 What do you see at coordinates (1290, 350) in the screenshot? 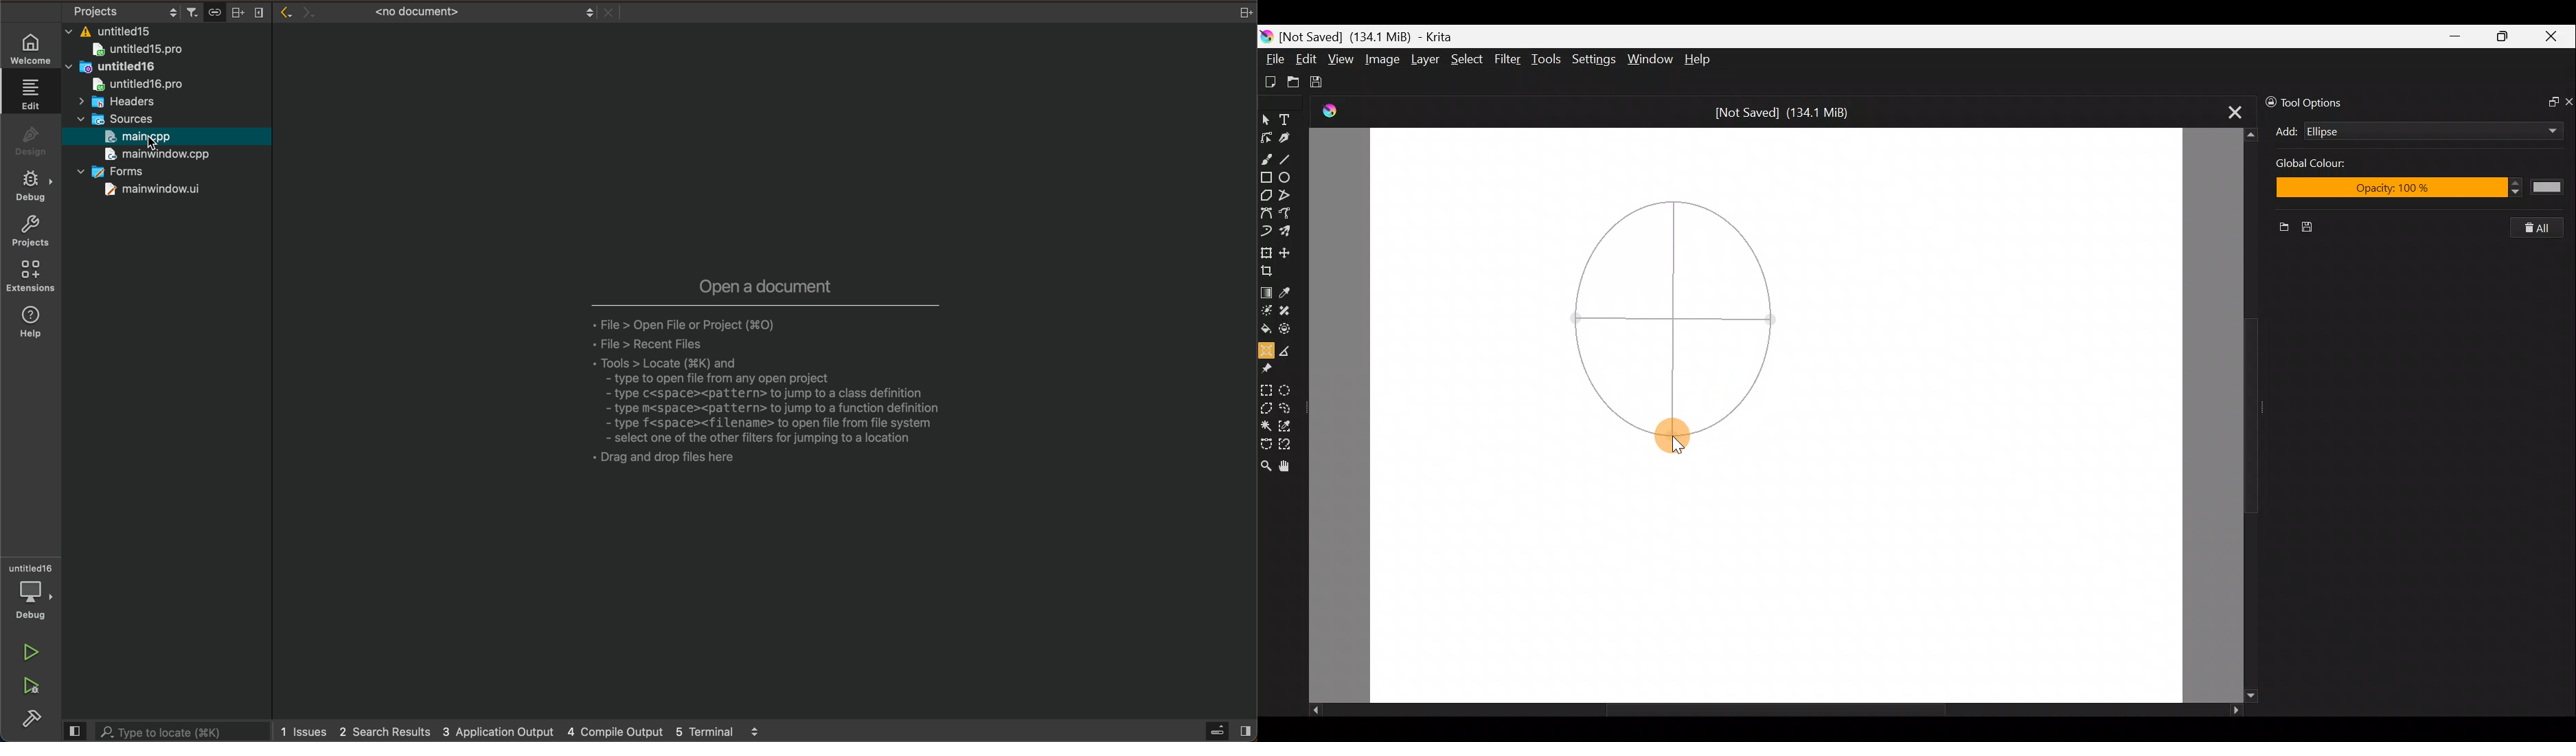
I see `Measure the distance between two points` at bounding box center [1290, 350].